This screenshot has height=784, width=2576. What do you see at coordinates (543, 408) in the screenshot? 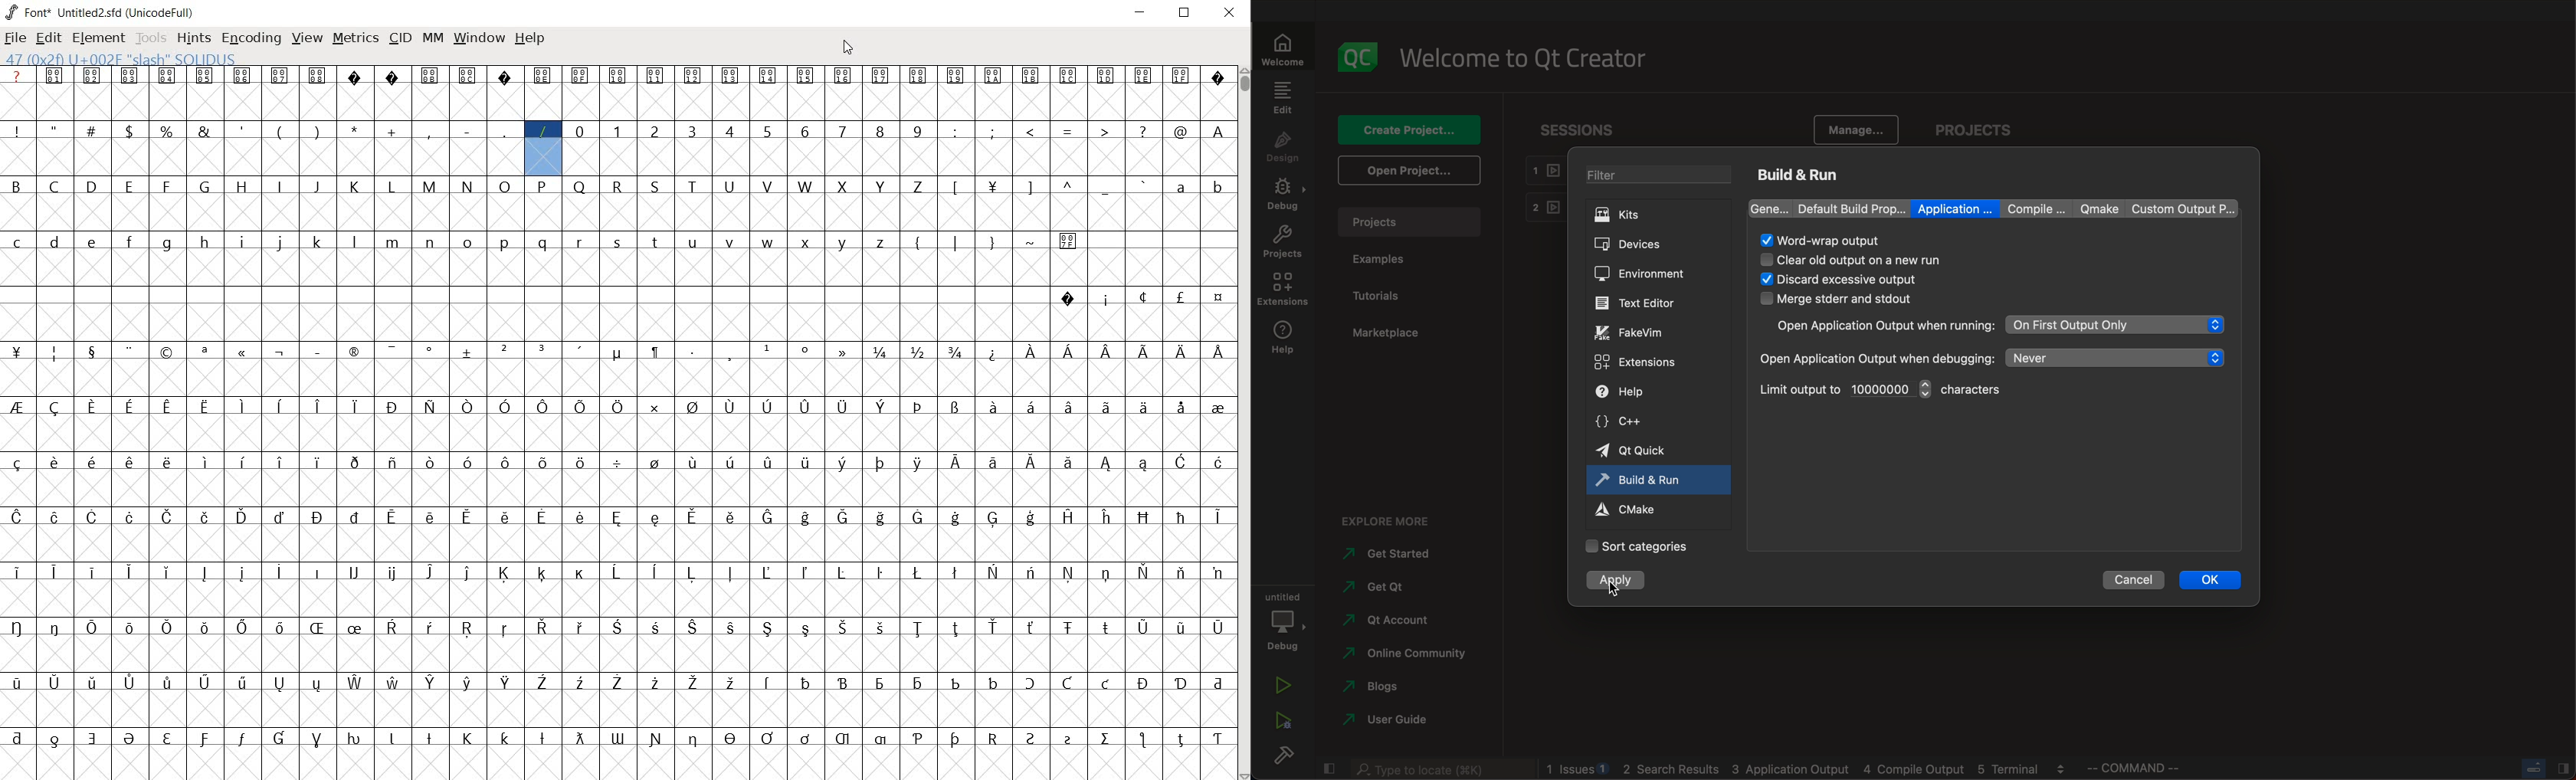
I see `glyph` at bounding box center [543, 408].